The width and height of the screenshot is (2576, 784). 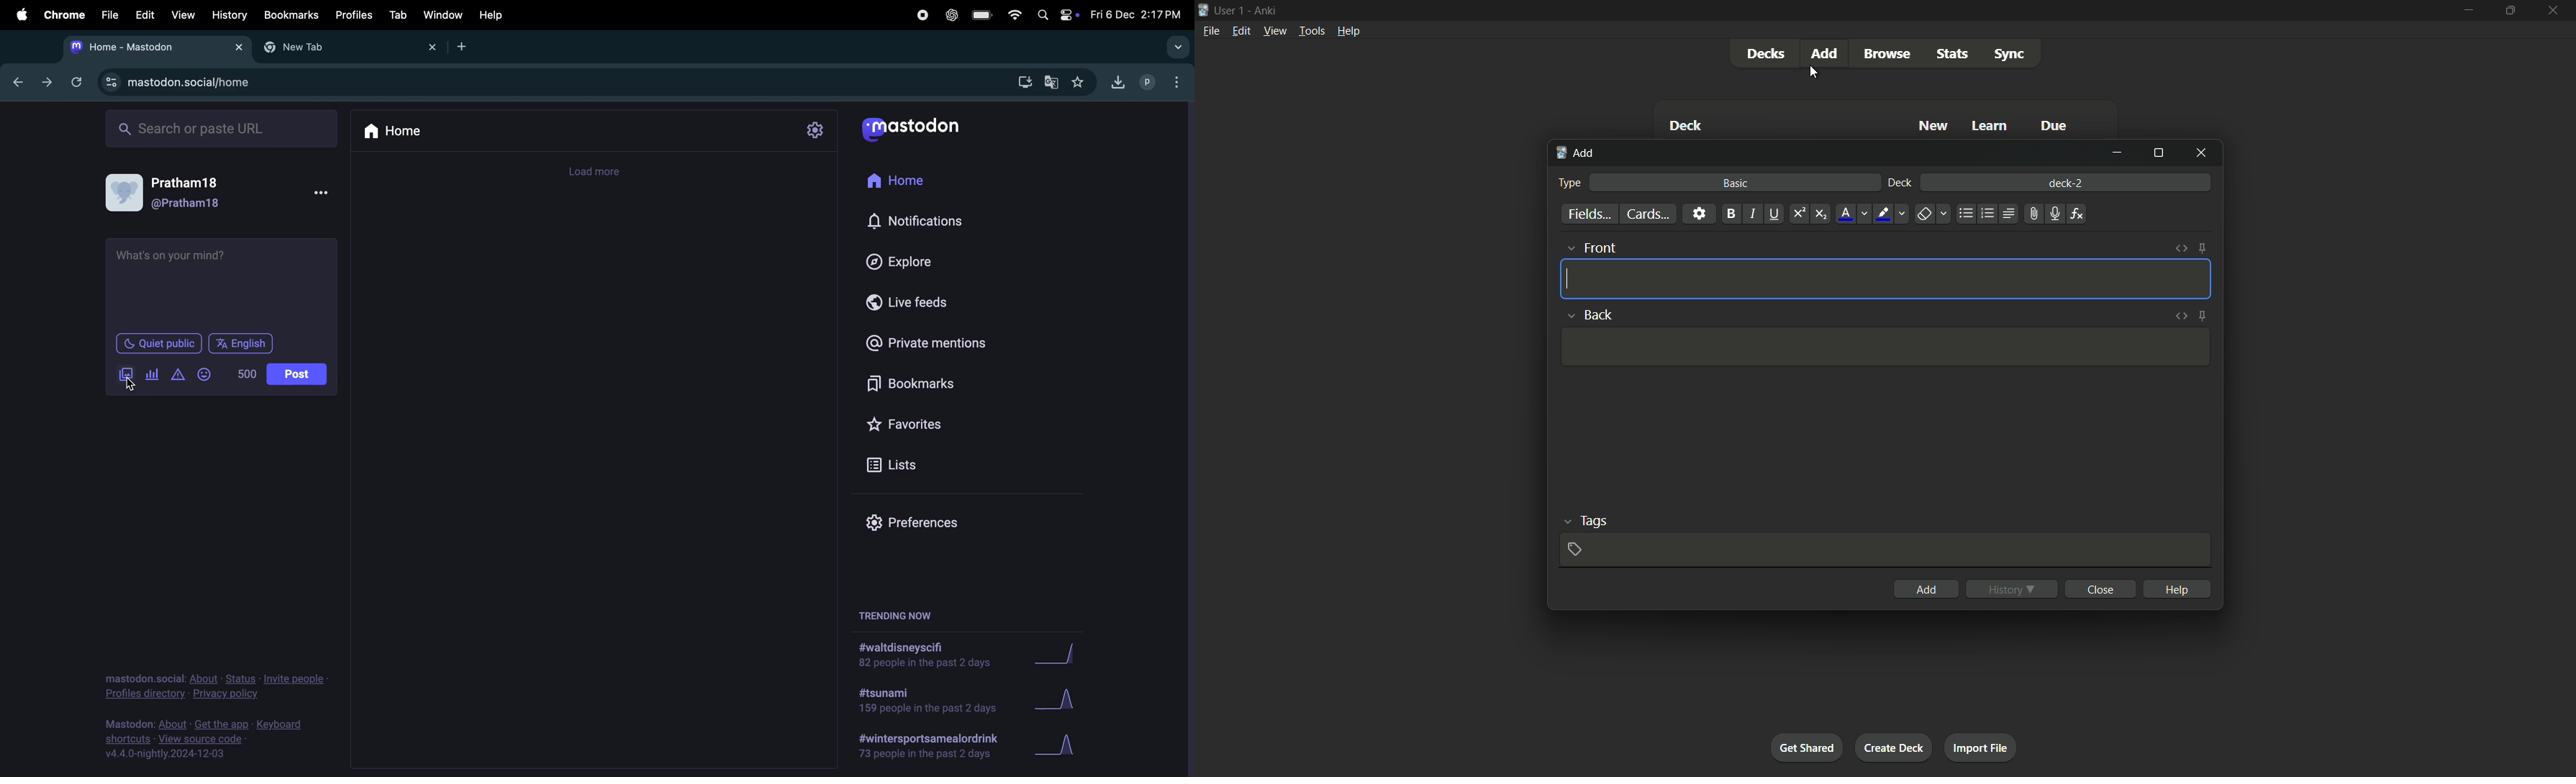 What do you see at coordinates (137, 387) in the screenshot?
I see `cursor` at bounding box center [137, 387].